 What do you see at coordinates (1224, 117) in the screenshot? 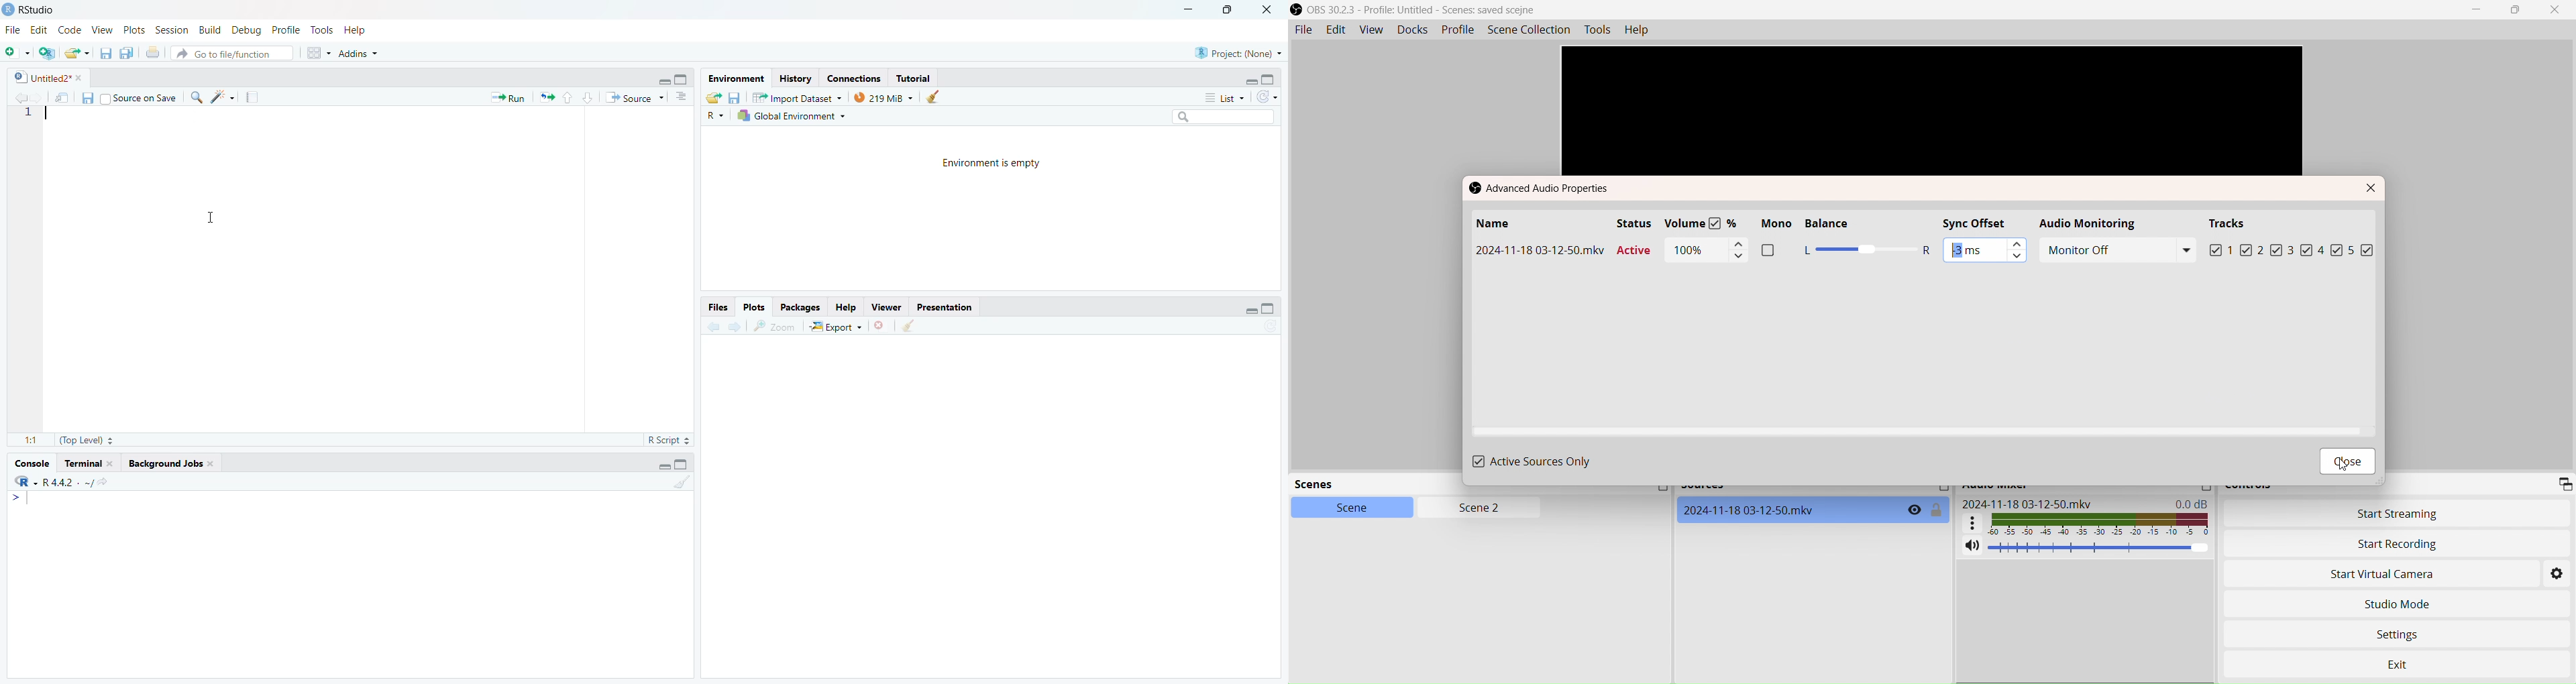
I see `Search` at bounding box center [1224, 117].